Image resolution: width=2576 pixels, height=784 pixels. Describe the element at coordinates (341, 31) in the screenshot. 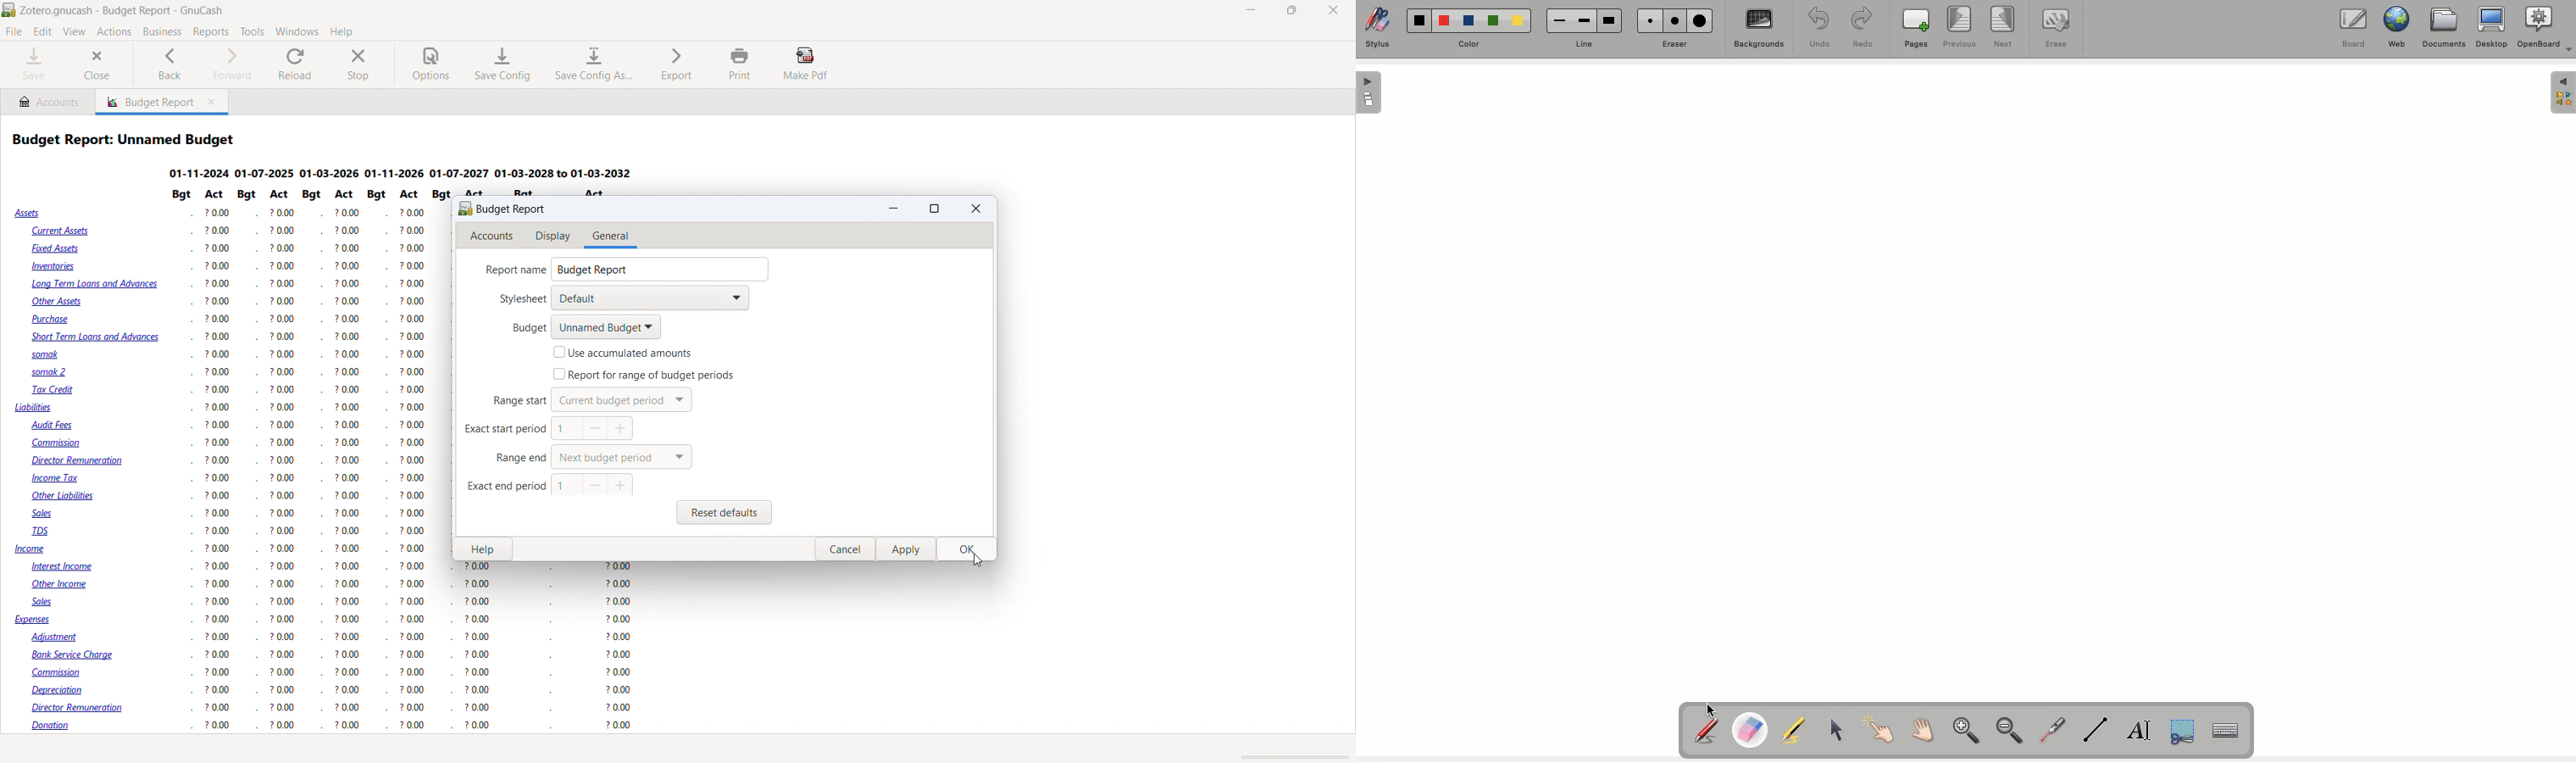

I see `help` at that location.